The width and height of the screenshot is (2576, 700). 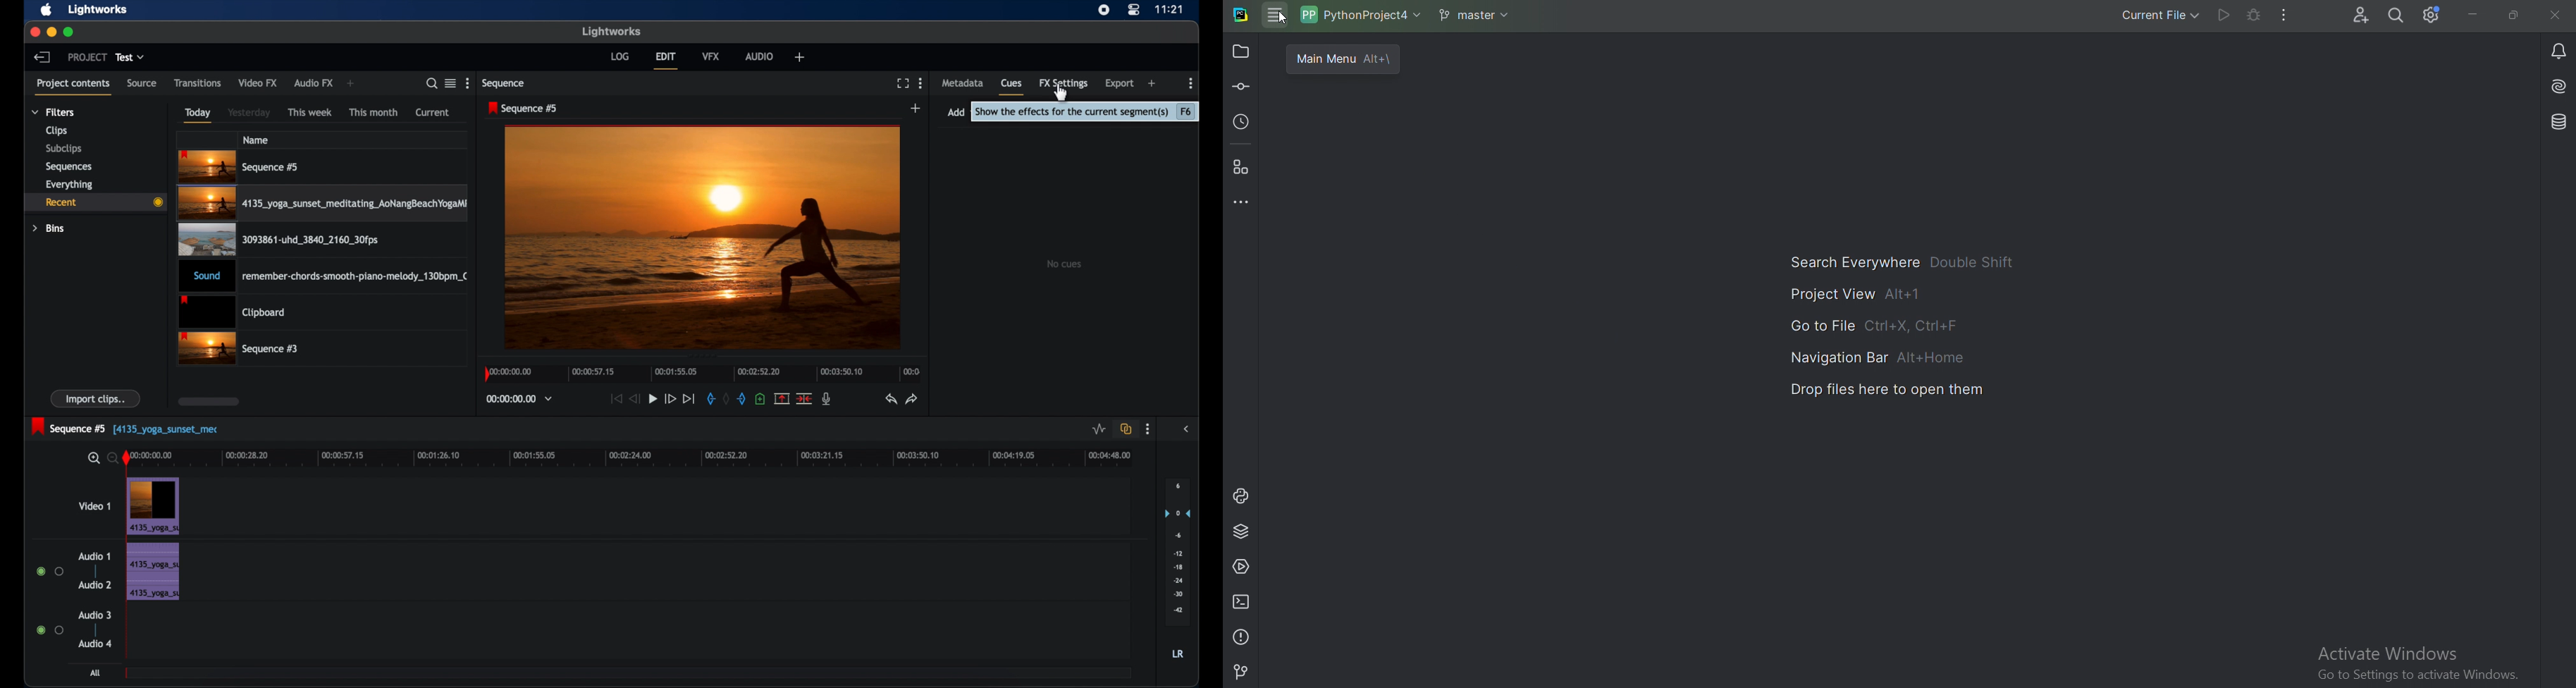 I want to click on metadata, so click(x=963, y=82).